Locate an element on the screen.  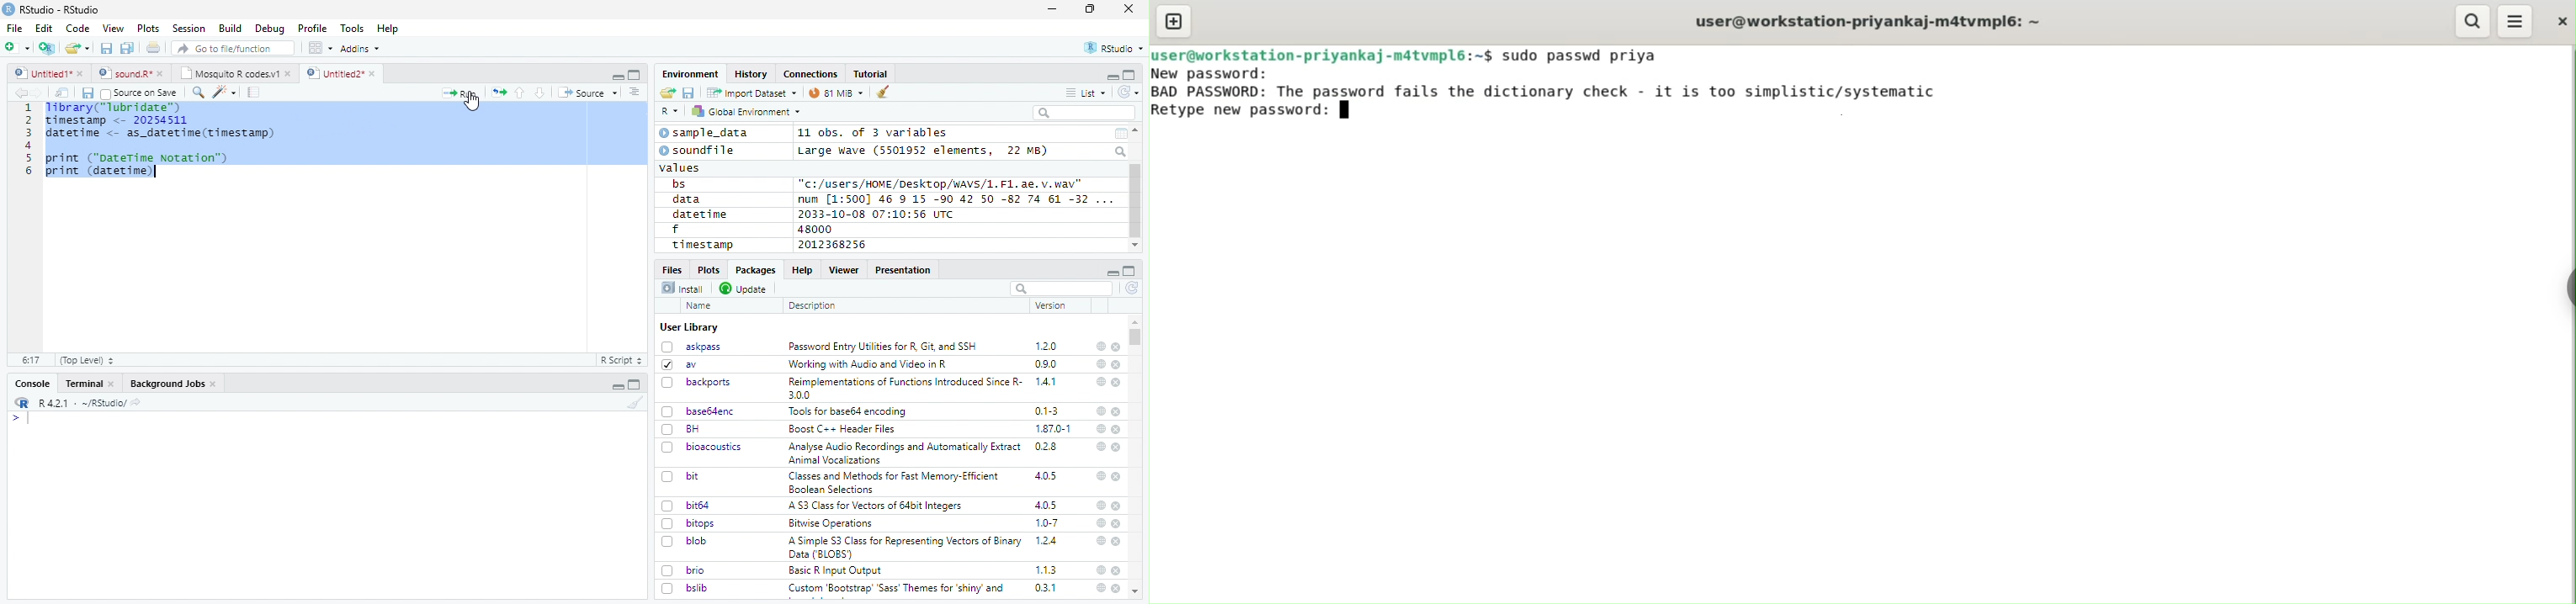
close is located at coordinates (1116, 347).